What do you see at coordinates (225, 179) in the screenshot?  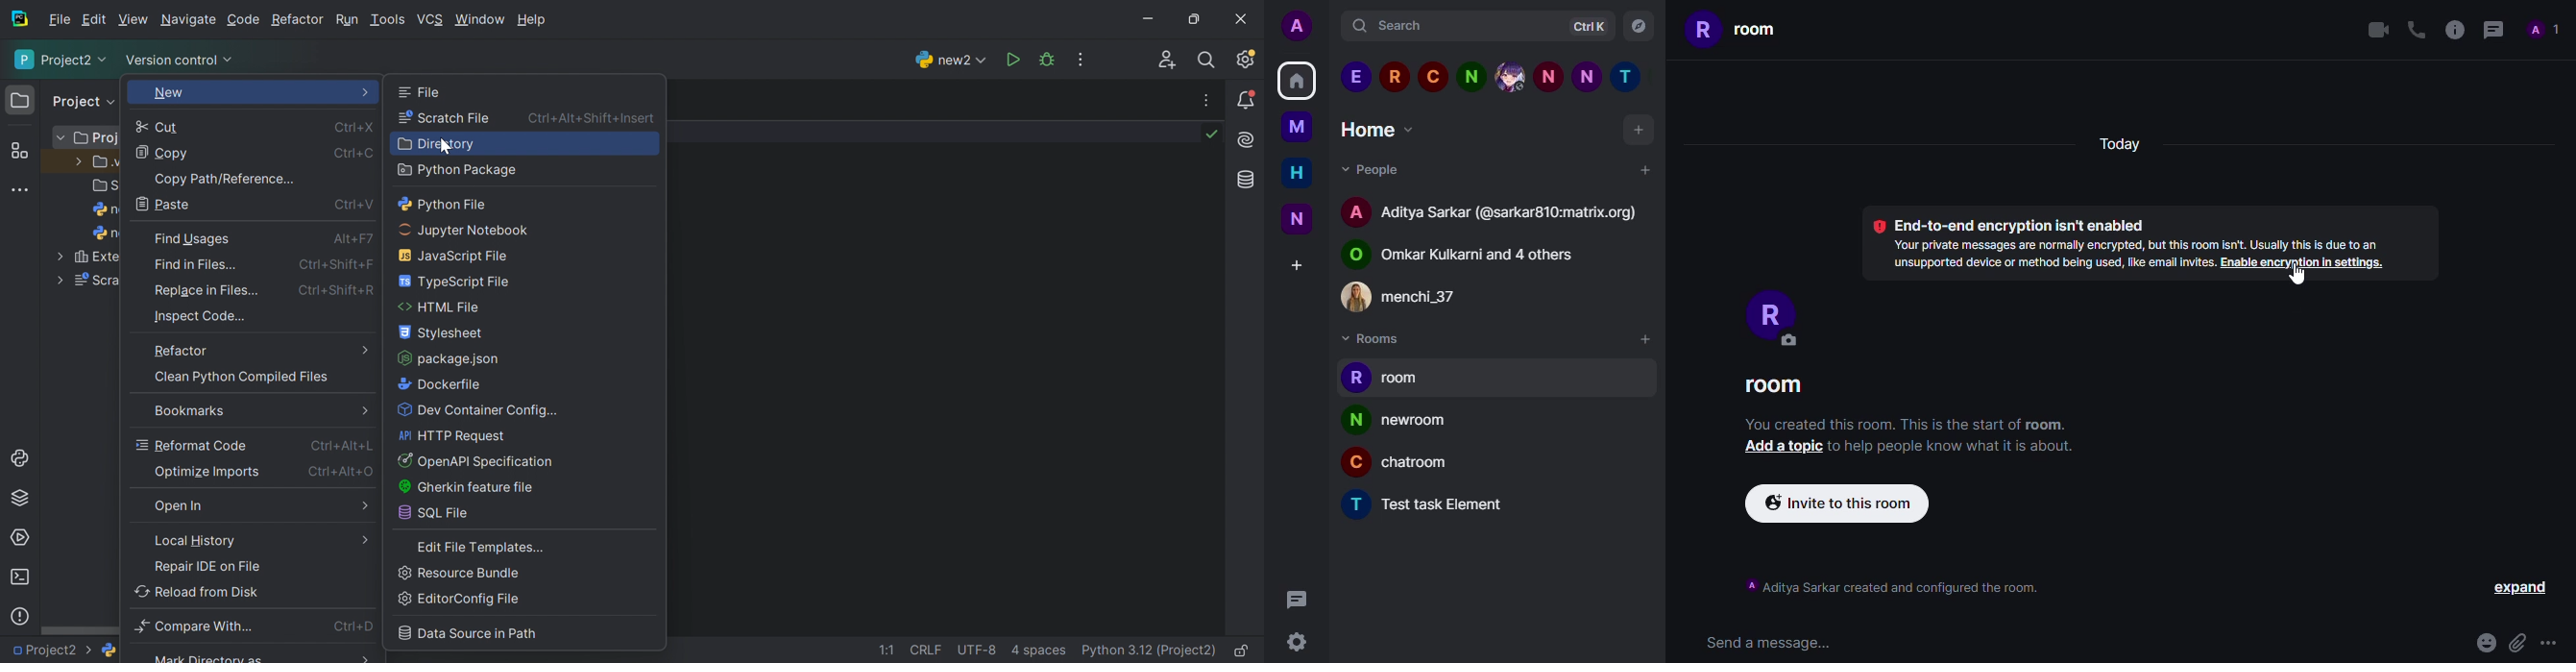 I see `Copy path/reference...` at bounding box center [225, 179].